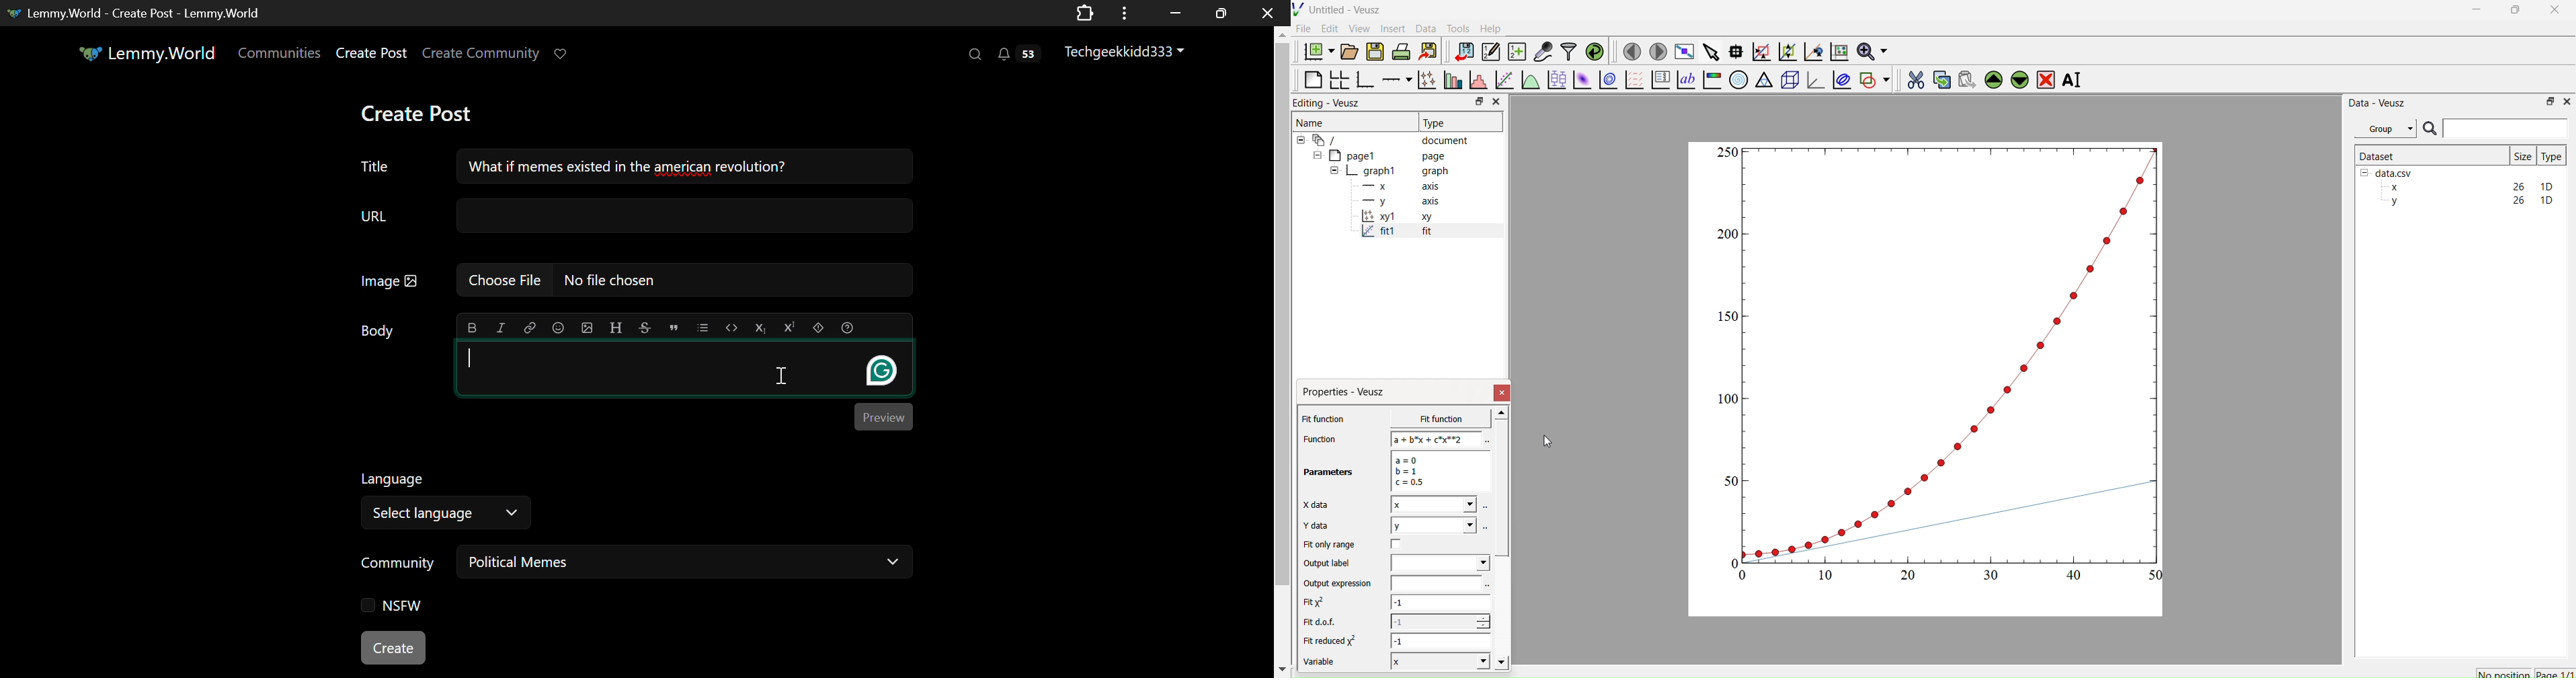 The image size is (2576, 700). Describe the element at coordinates (1607, 81) in the screenshot. I see `Plot a 2d dataset as contours` at that location.